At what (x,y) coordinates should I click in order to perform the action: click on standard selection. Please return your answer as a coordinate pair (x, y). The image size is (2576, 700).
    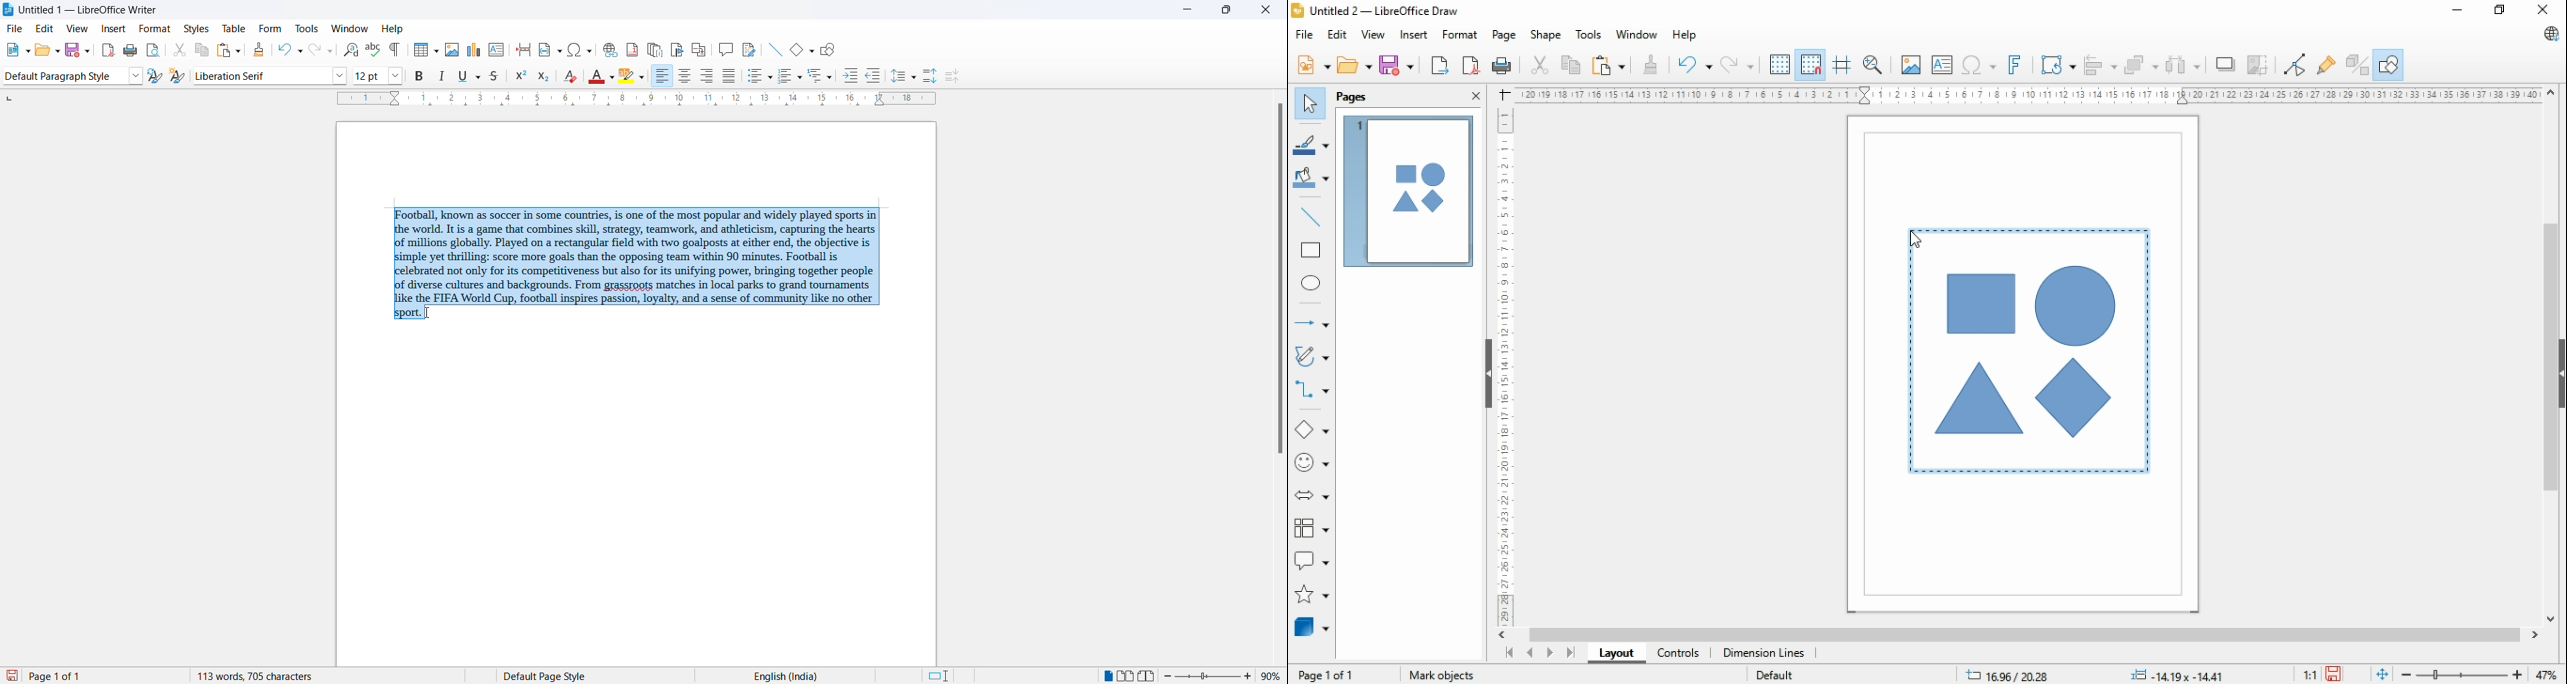
    Looking at the image, I should click on (939, 676).